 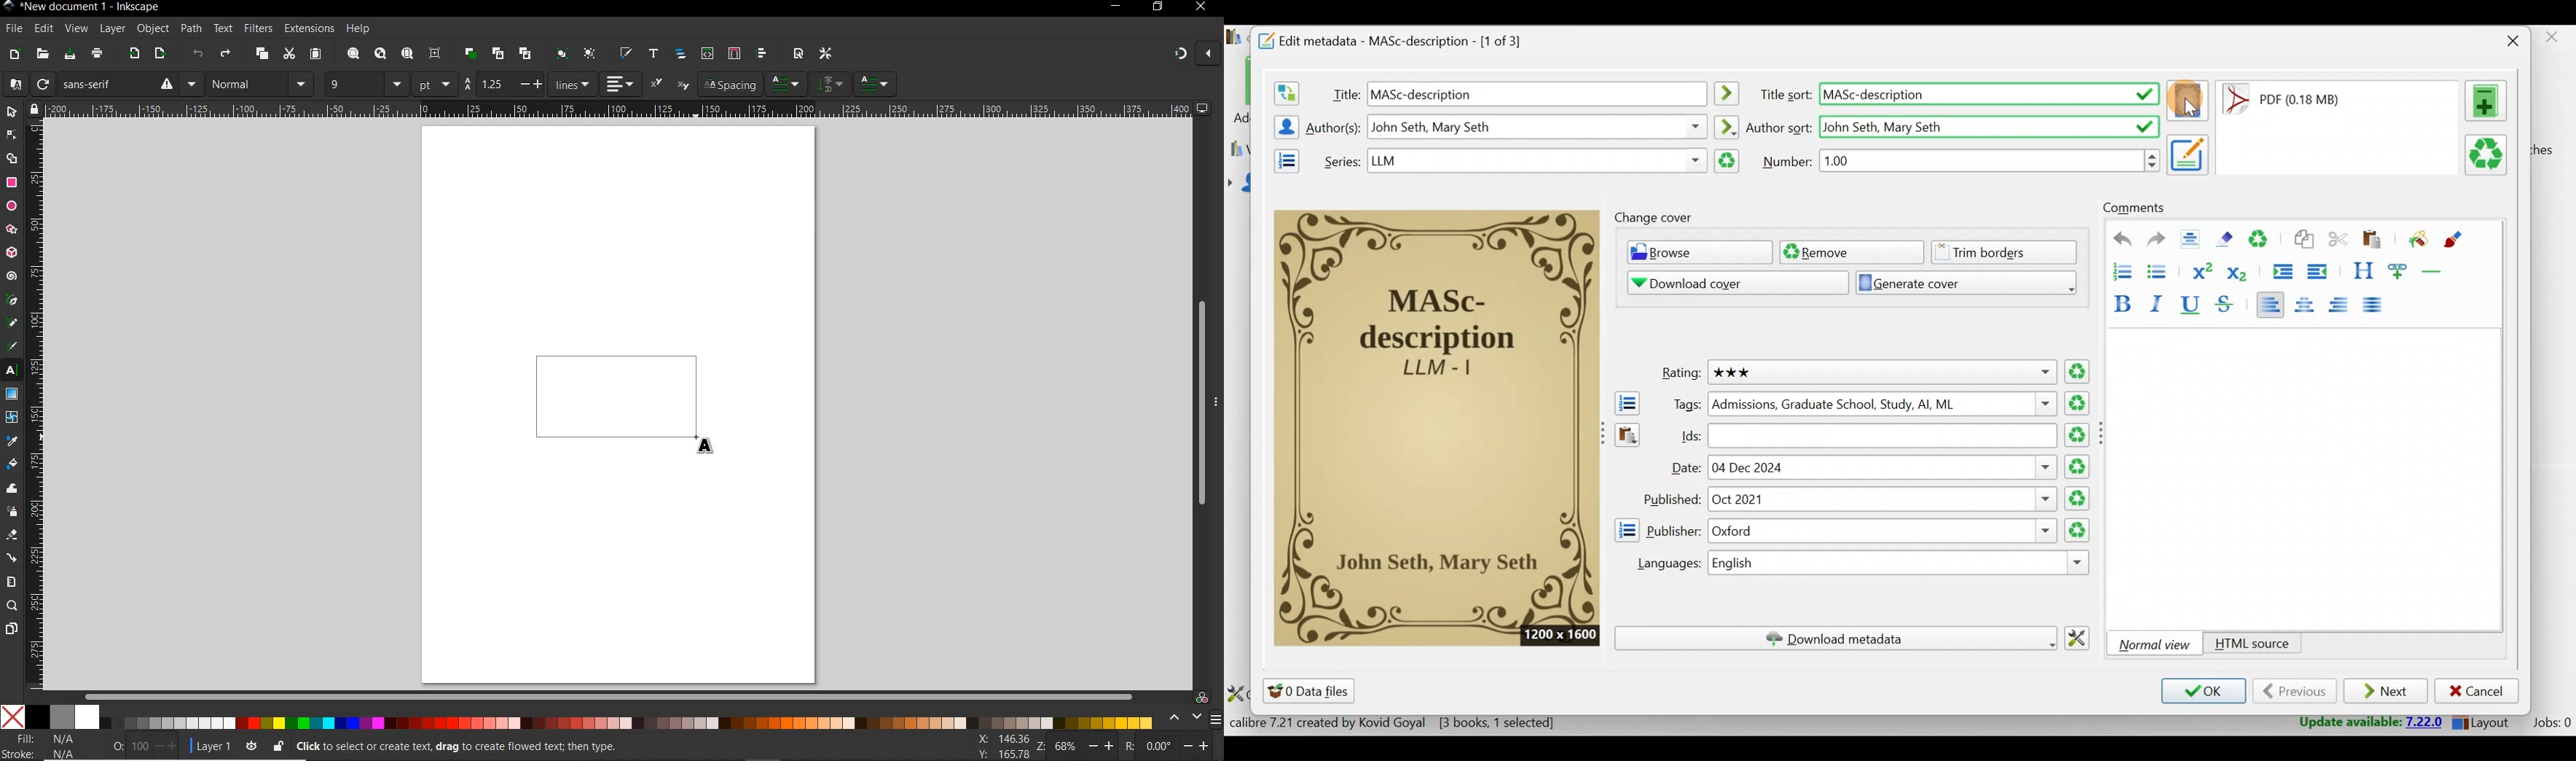 What do you see at coordinates (2201, 692) in the screenshot?
I see `OK` at bounding box center [2201, 692].